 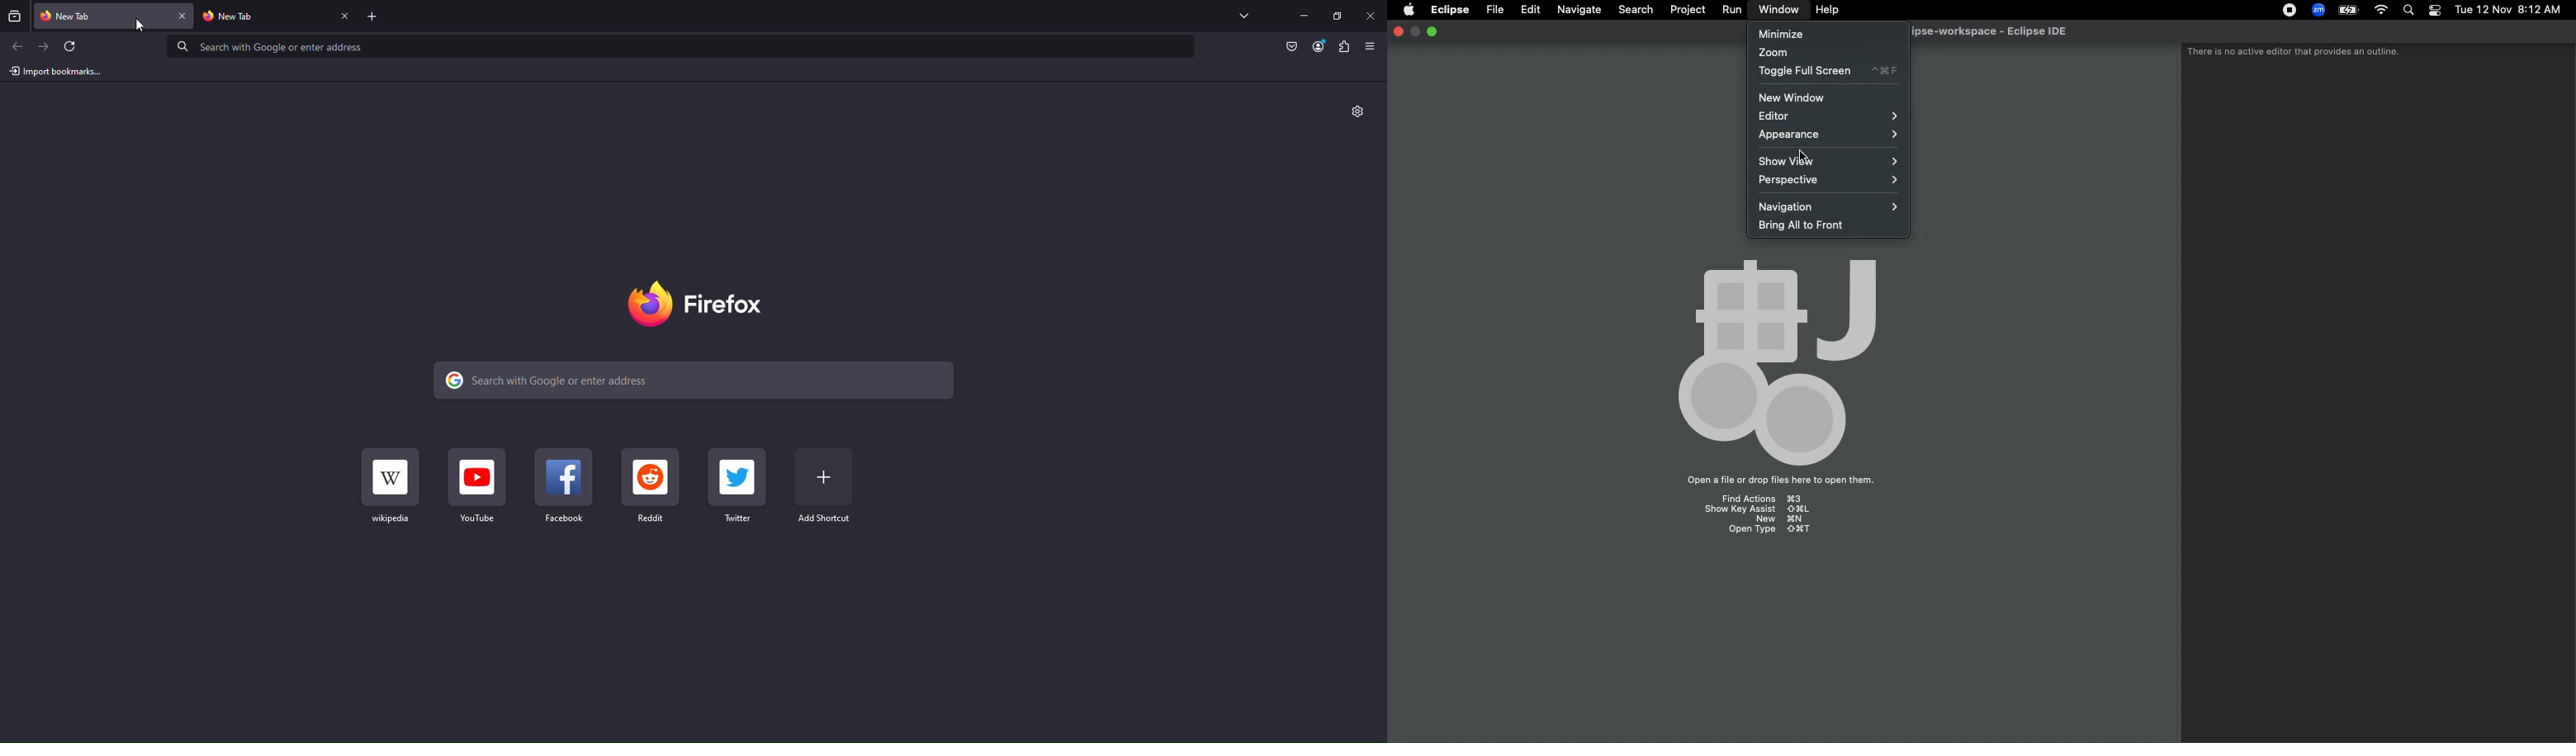 What do you see at coordinates (74, 47) in the screenshot?
I see `Refresh` at bounding box center [74, 47].